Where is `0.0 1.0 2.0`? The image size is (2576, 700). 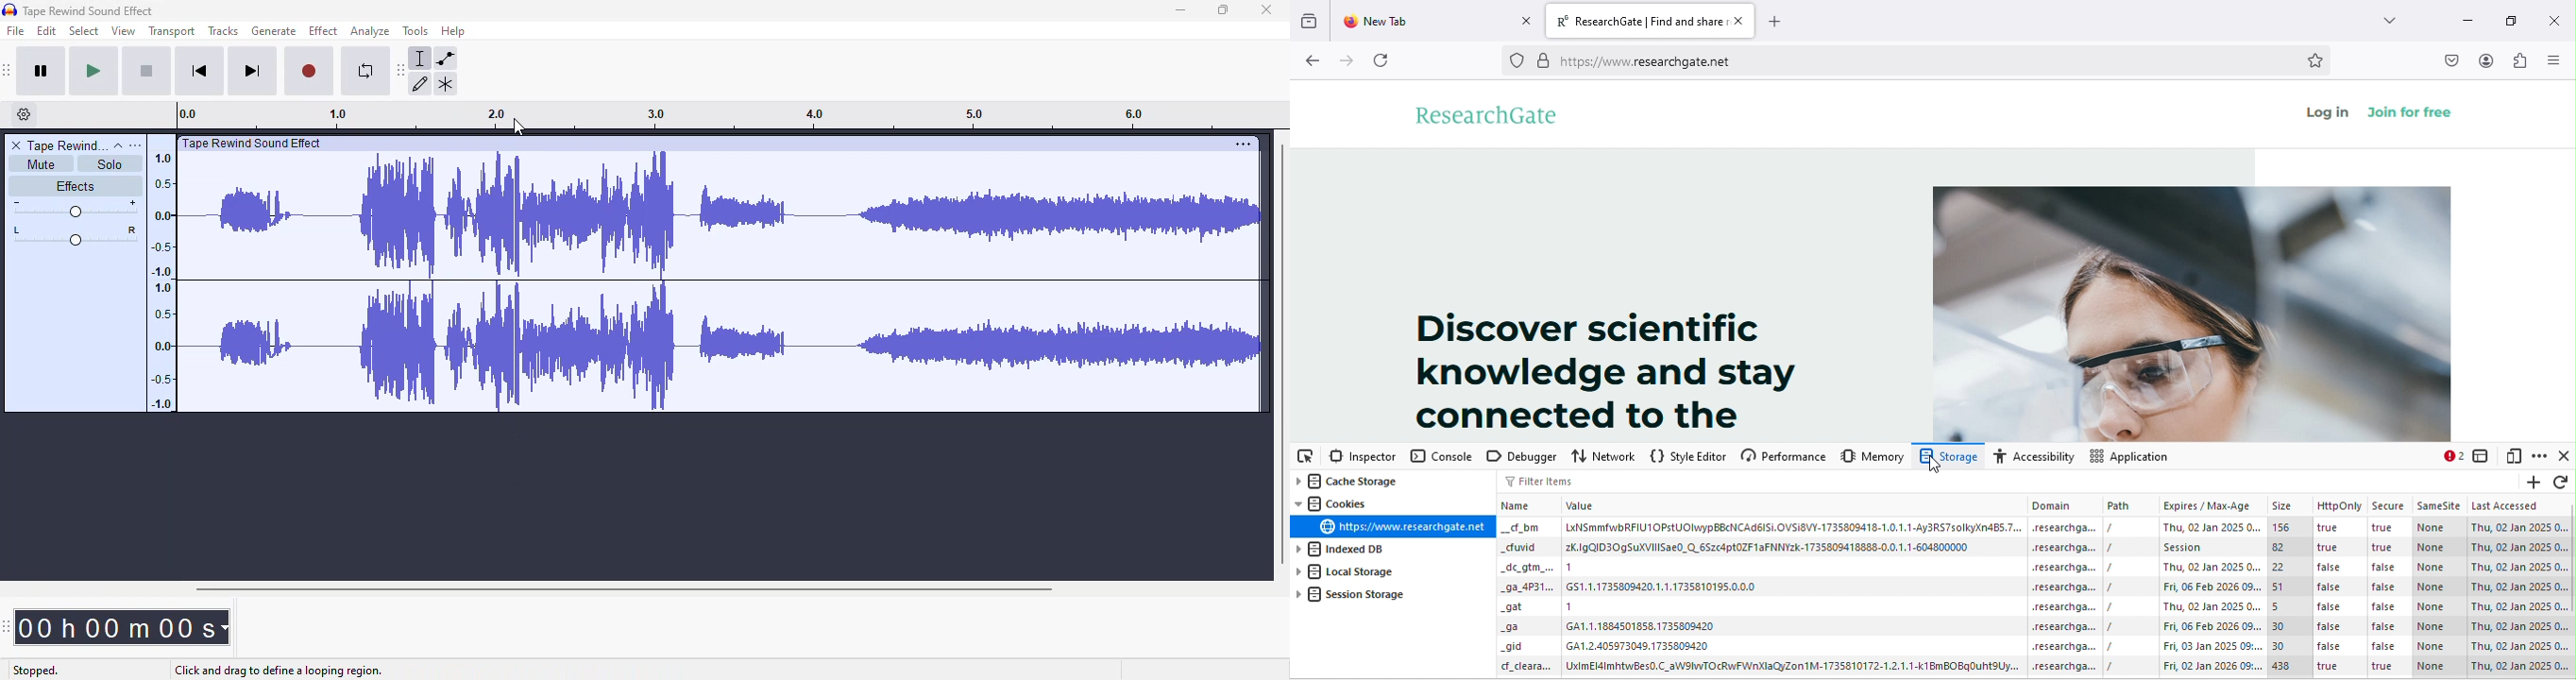
0.0 1.0 2.0 is located at coordinates (411, 114).